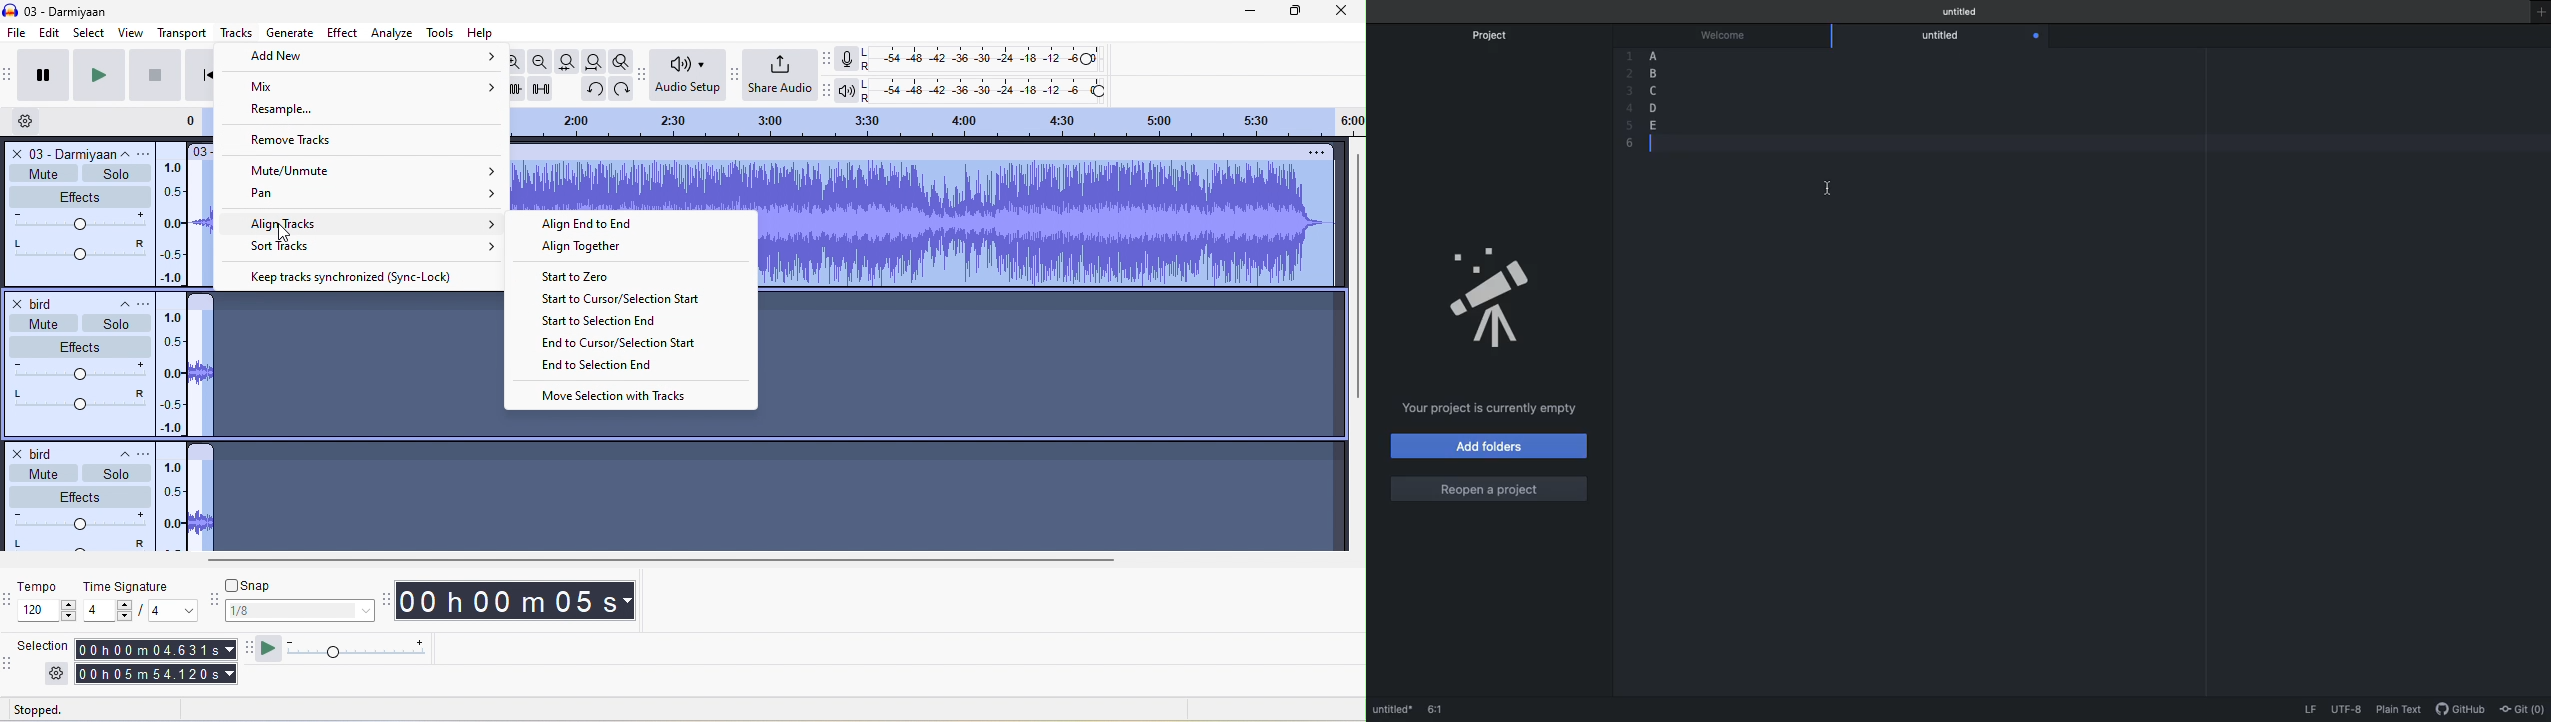 This screenshot has width=2576, height=728. Describe the element at coordinates (2348, 710) in the screenshot. I see `UTF-8` at that location.